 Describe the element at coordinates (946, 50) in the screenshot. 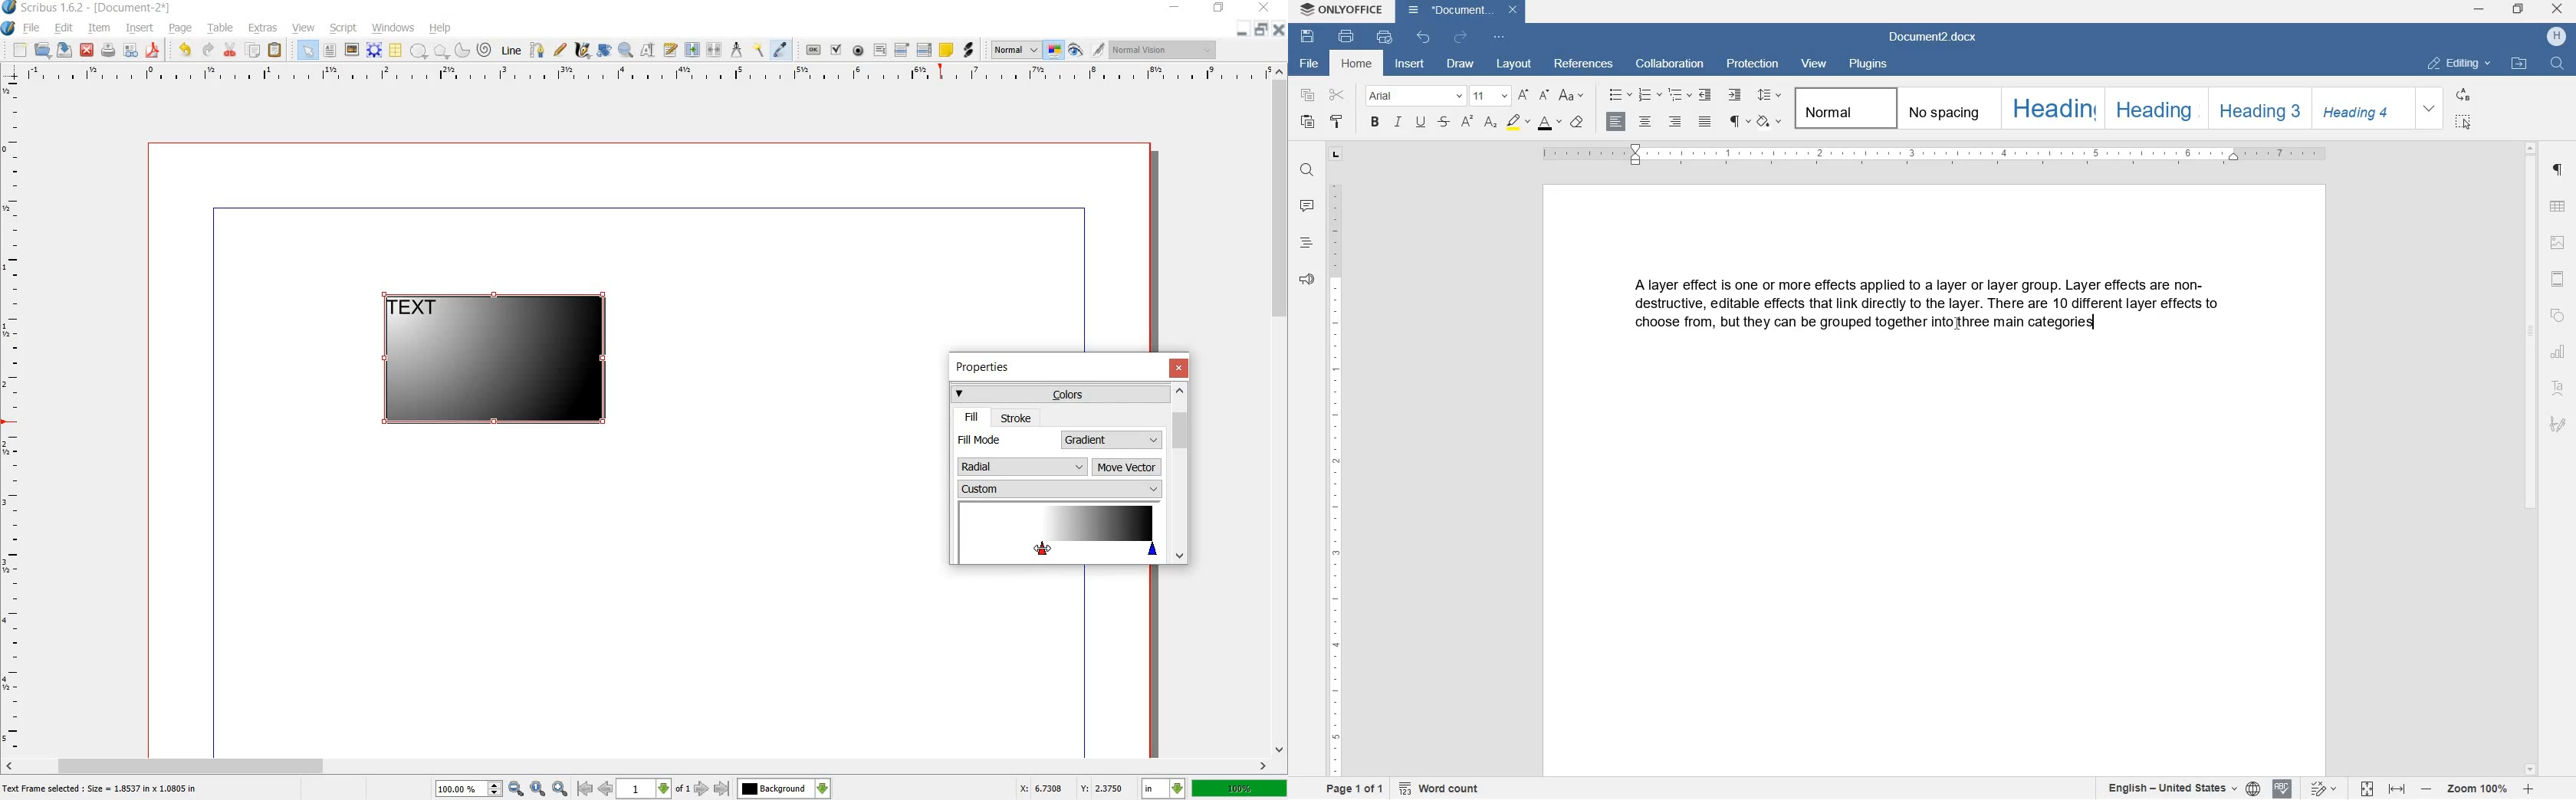

I see `text annotation` at that location.